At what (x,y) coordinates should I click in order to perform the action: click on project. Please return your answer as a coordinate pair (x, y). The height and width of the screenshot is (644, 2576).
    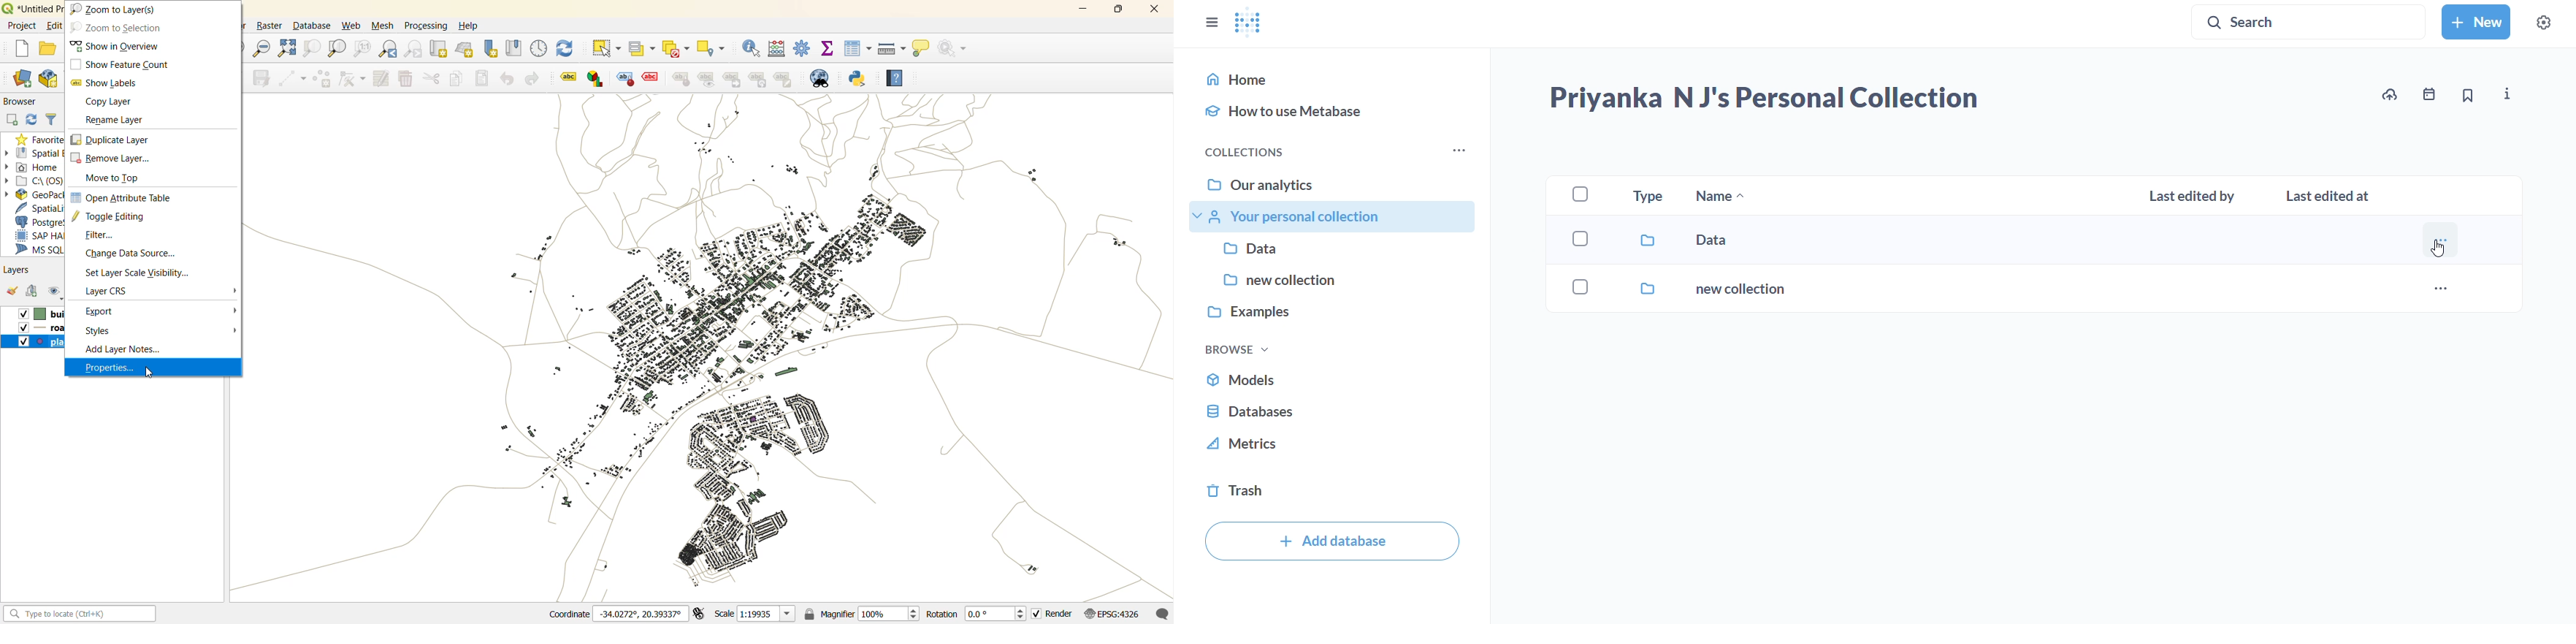
    Looking at the image, I should click on (22, 25).